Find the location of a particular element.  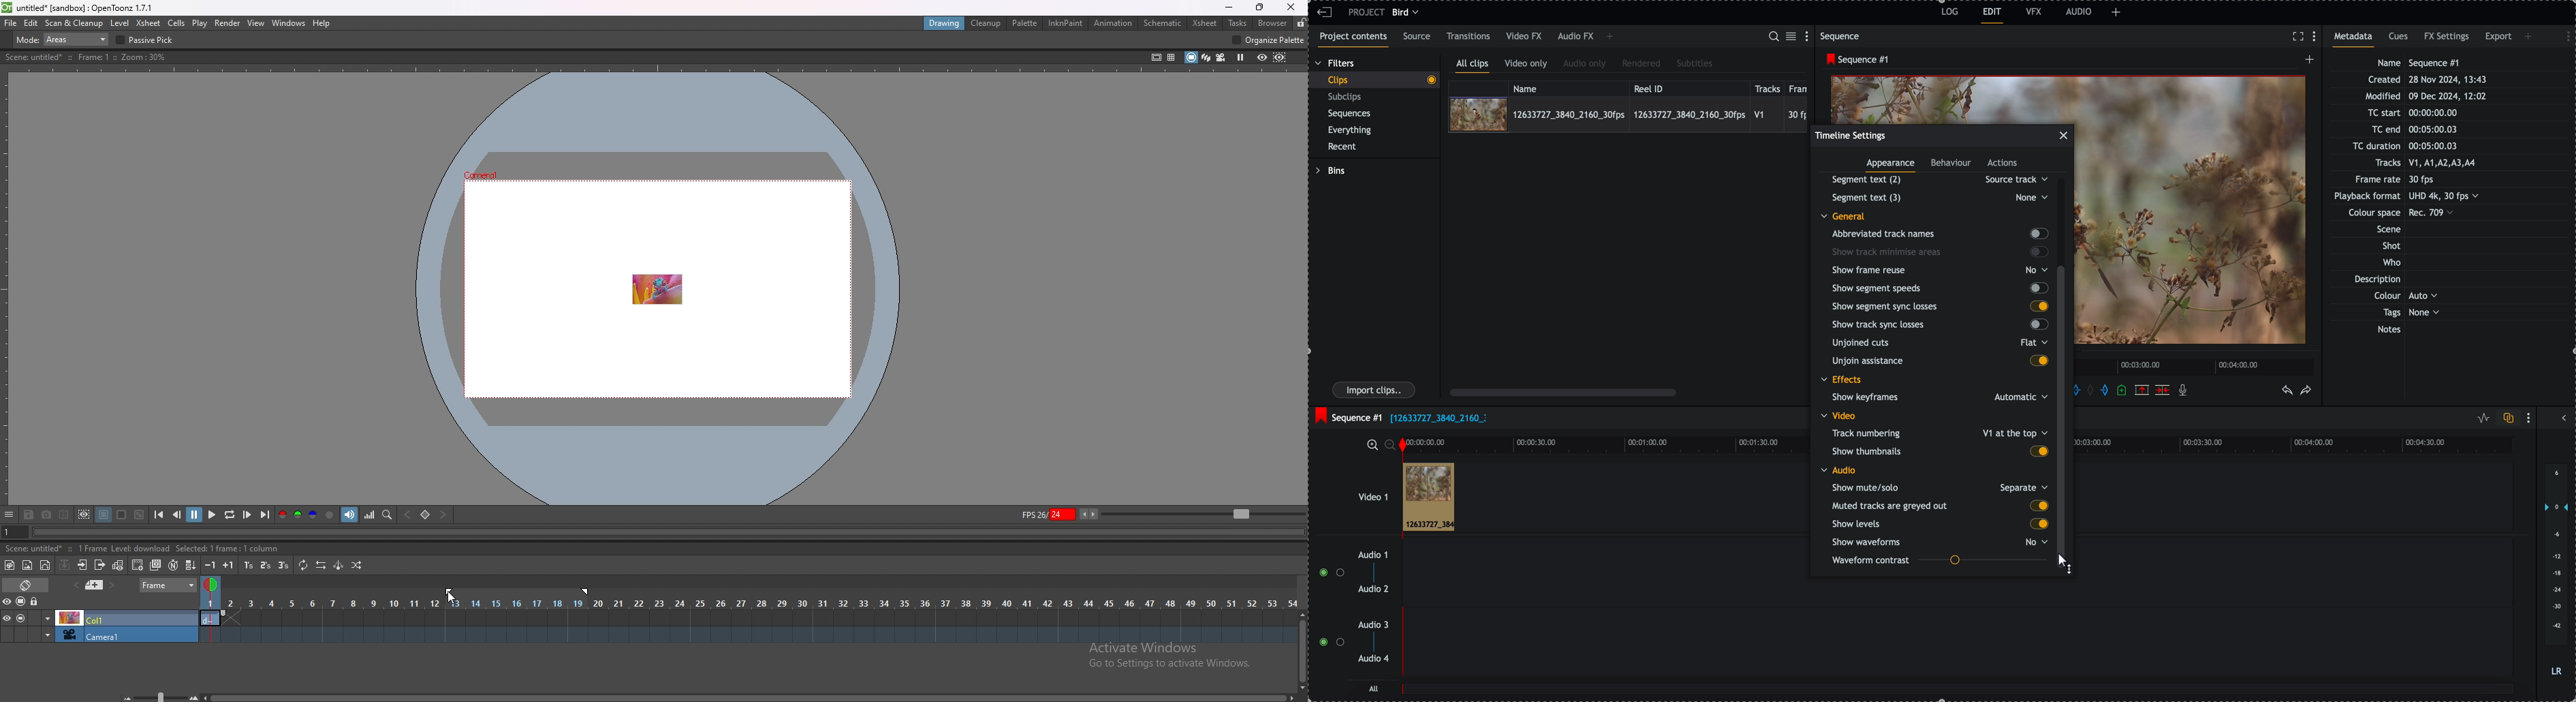

mouse up is located at coordinates (2065, 563).